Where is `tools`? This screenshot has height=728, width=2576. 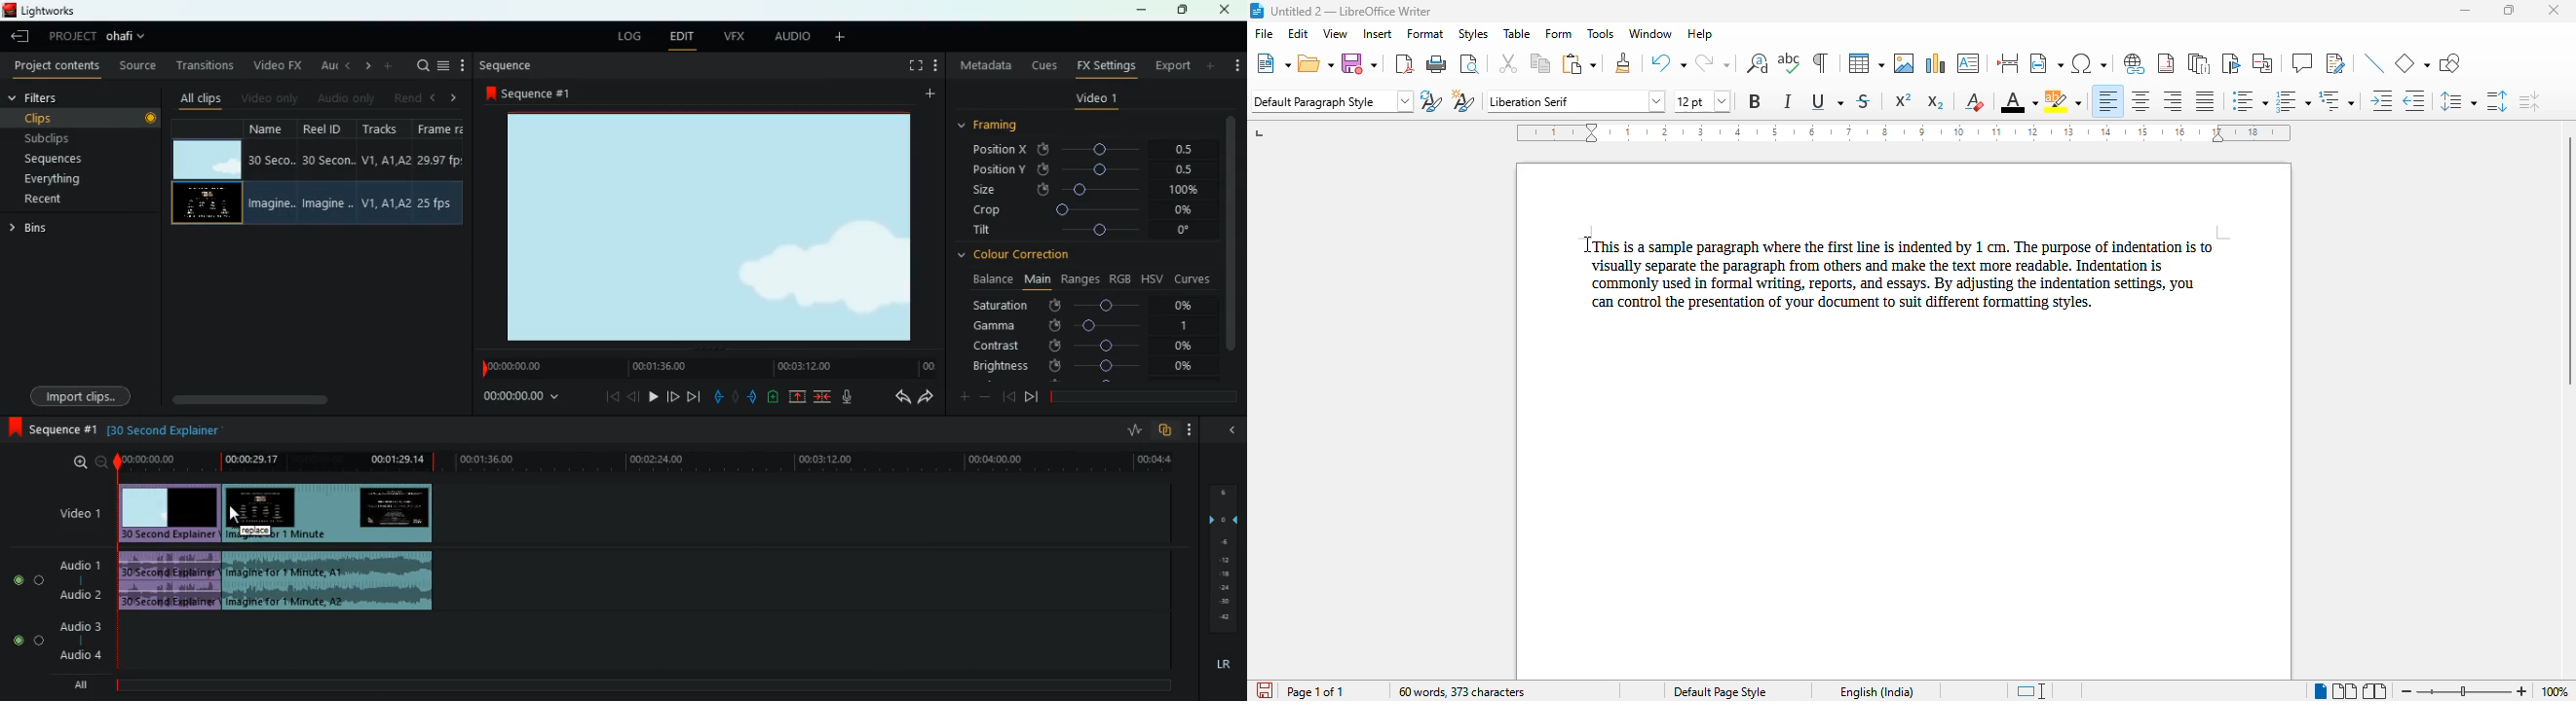
tools is located at coordinates (1600, 34).